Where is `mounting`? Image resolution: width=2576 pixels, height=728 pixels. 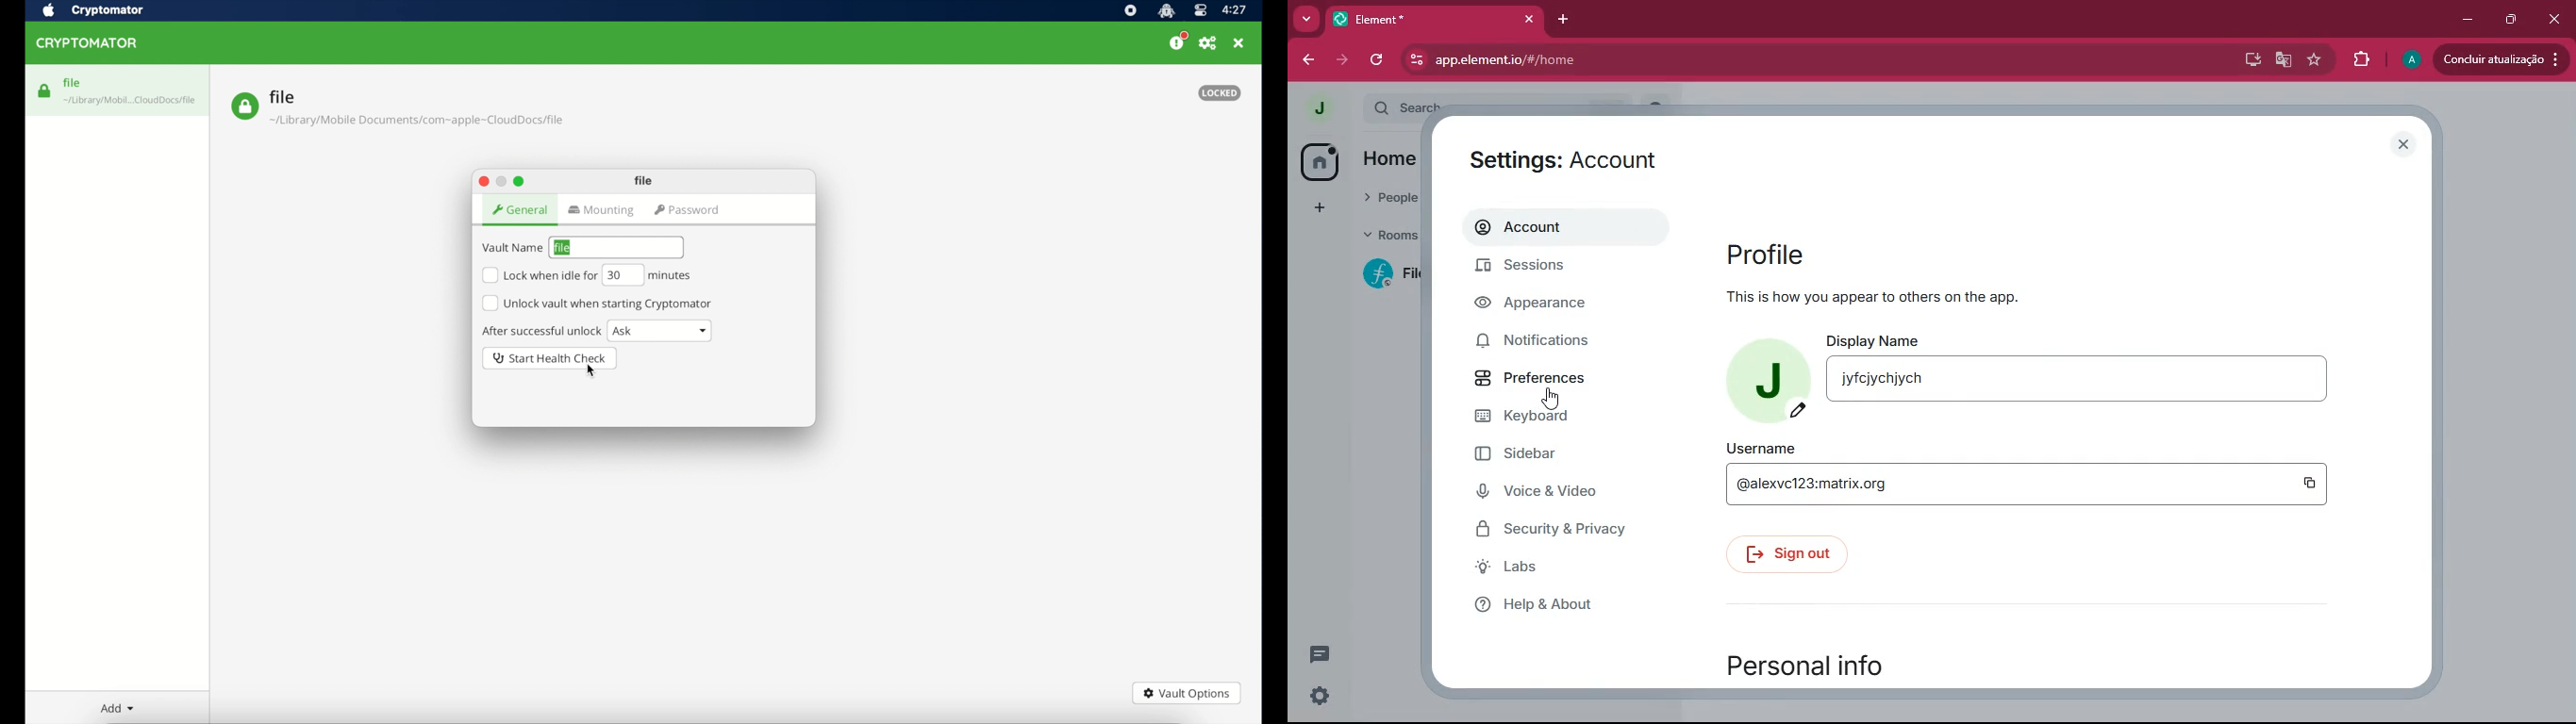
mounting is located at coordinates (603, 211).